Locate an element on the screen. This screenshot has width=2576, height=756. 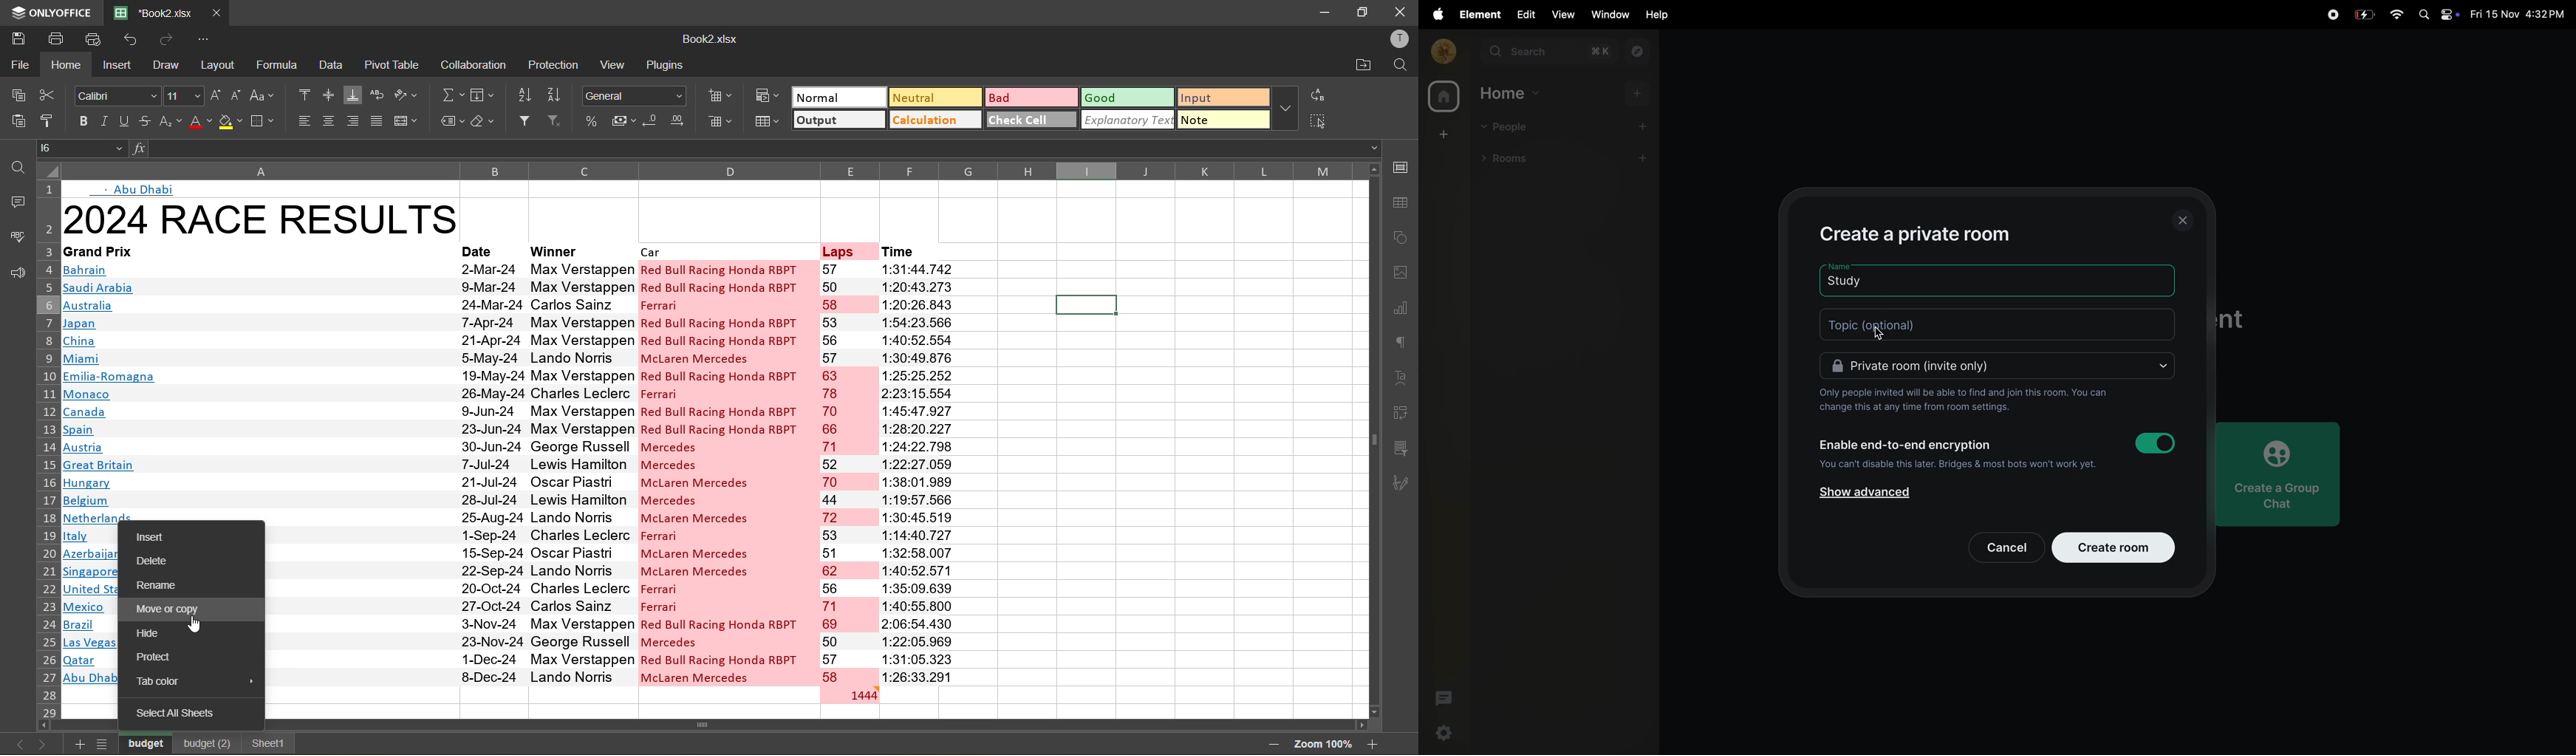
accounting is located at coordinates (625, 121).